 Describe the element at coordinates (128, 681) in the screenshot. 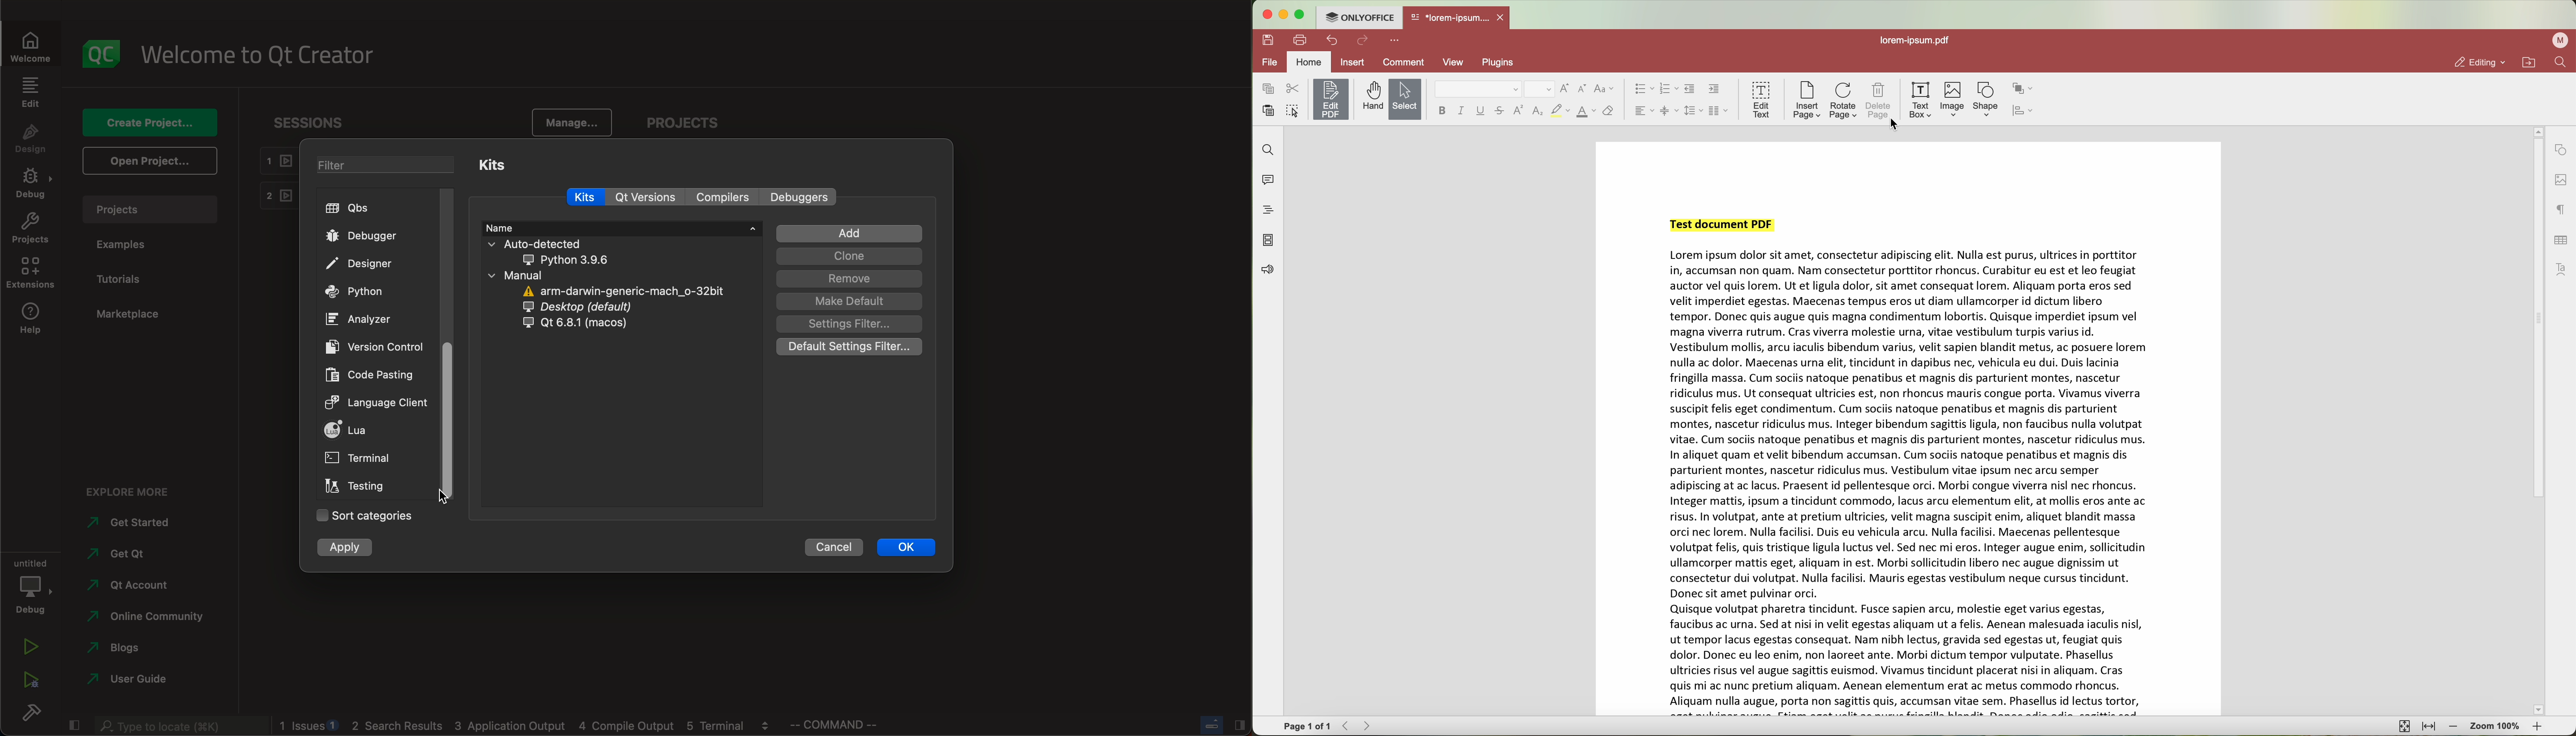

I see `guide` at that location.